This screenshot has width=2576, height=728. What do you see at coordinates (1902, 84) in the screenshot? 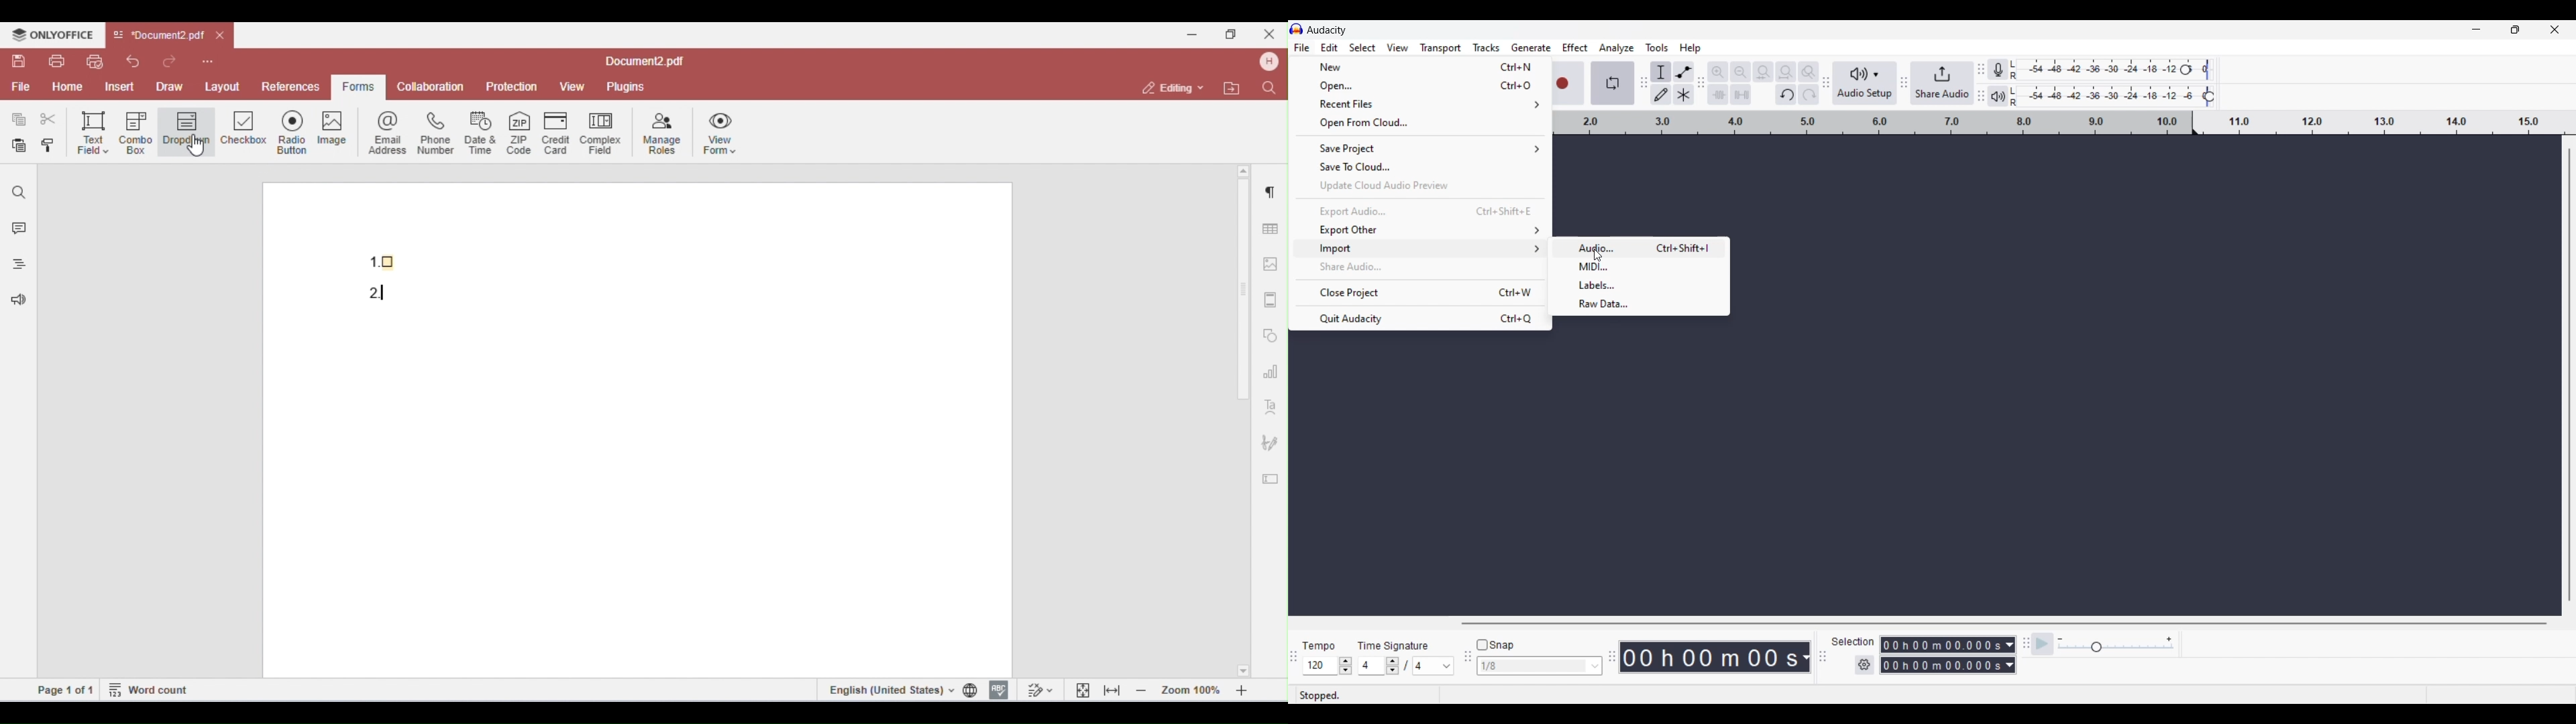
I see `share audio toolbar` at bounding box center [1902, 84].